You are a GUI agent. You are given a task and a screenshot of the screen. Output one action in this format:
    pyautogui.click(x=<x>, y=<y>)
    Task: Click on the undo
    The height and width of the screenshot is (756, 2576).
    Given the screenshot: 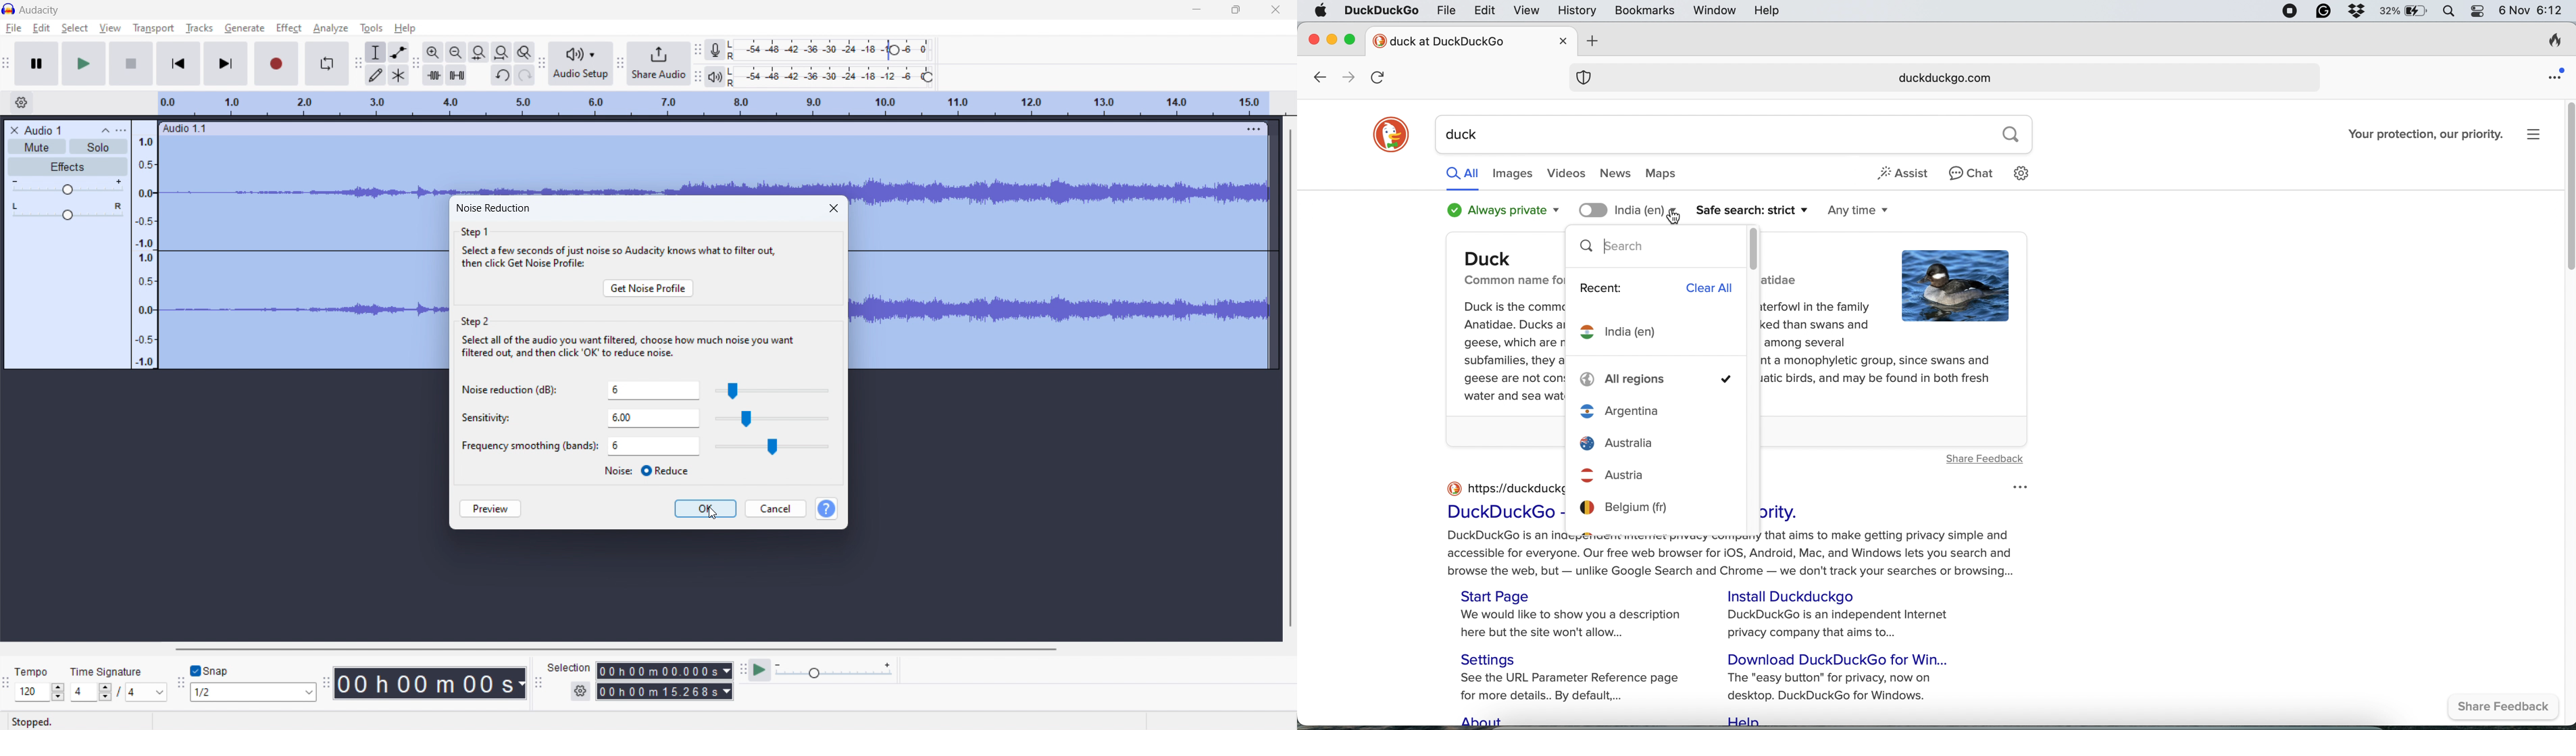 What is the action you would take?
    pyautogui.click(x=501, y=75)
    